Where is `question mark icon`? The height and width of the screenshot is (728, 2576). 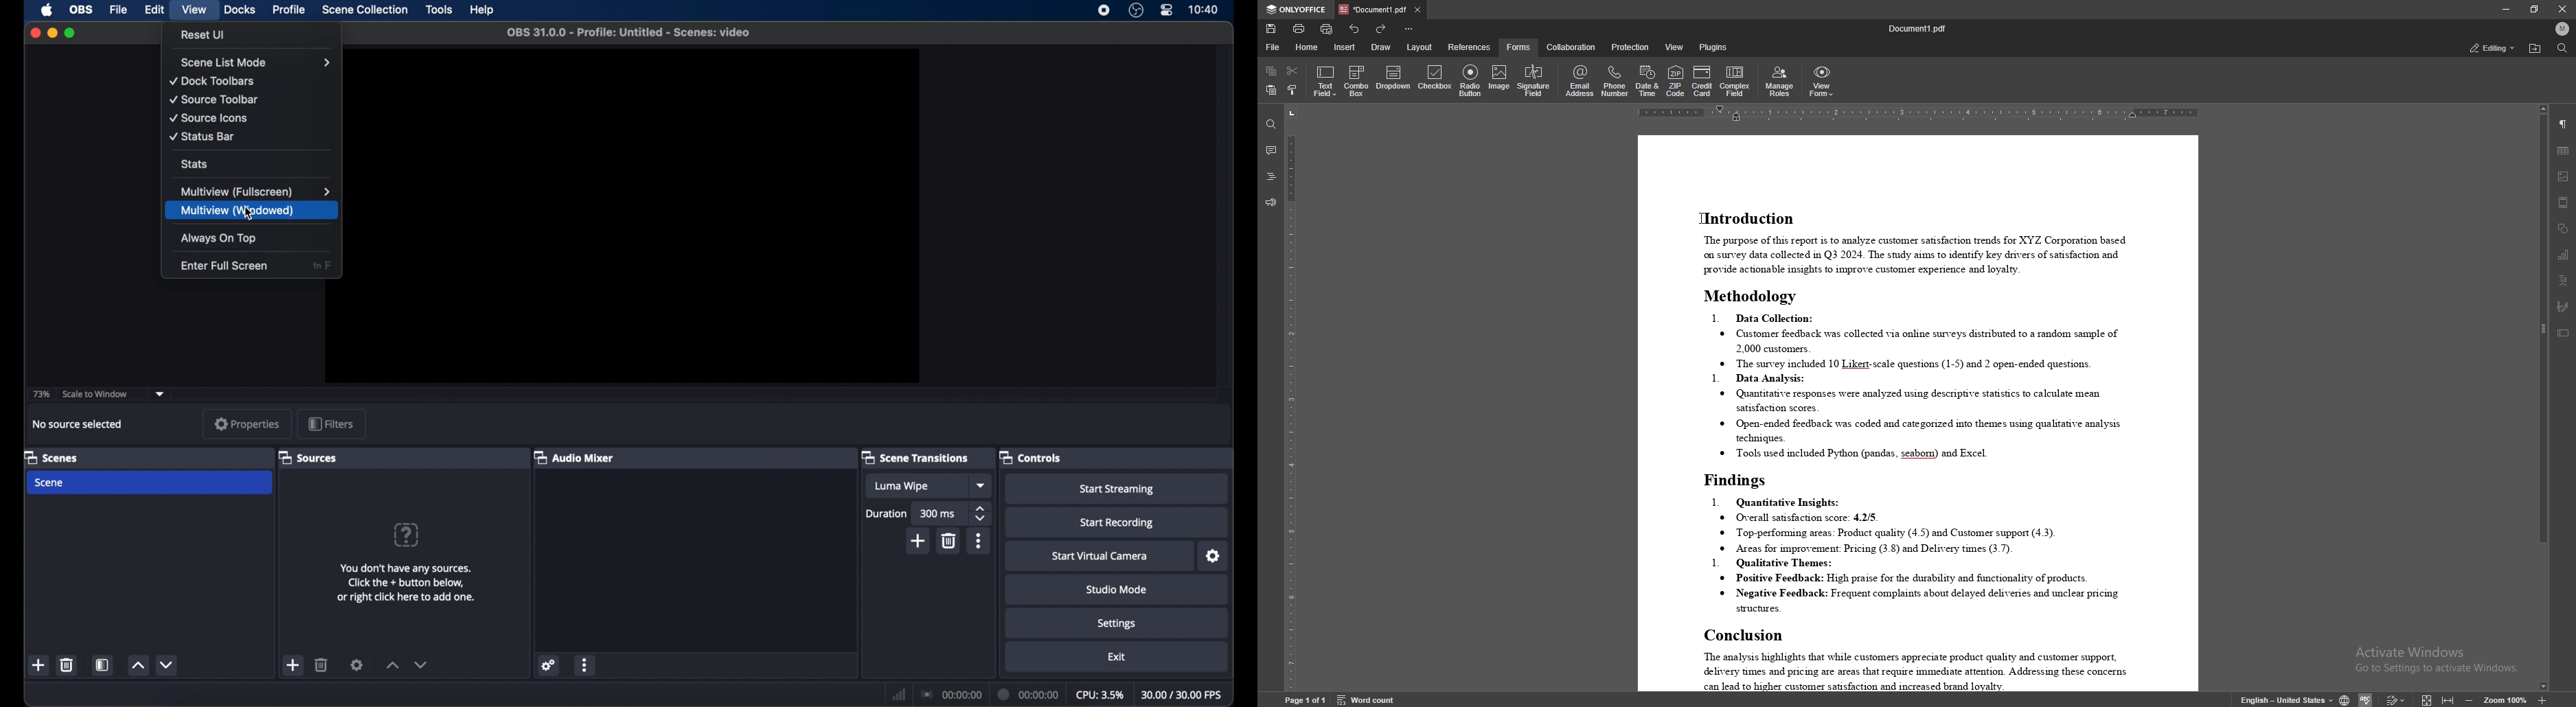
question mark icon is located at coordinates (407, 534).